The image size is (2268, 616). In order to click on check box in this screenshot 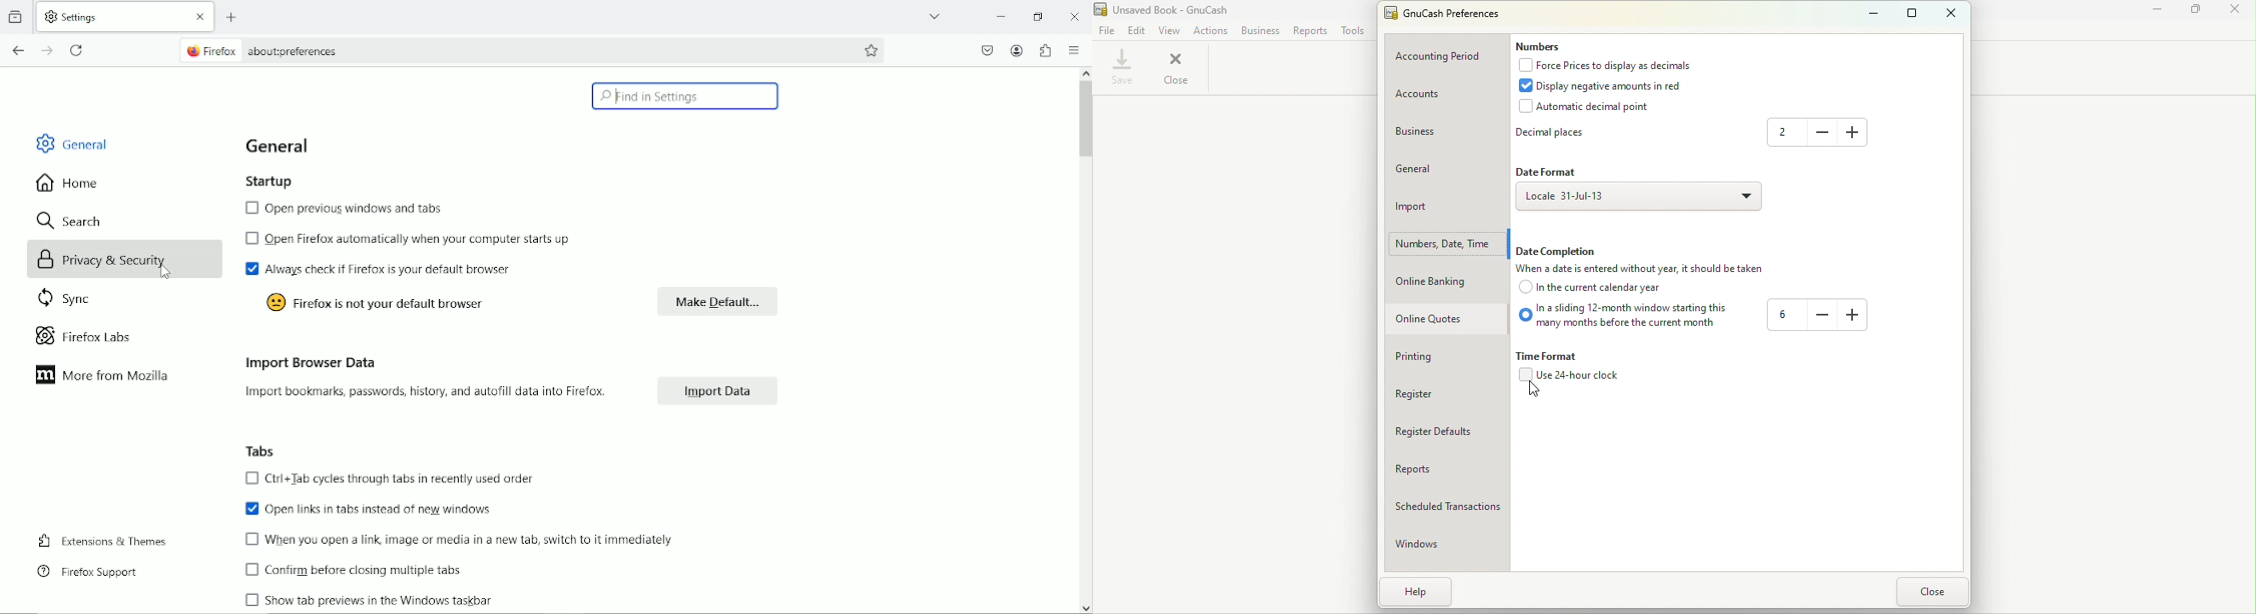, I will do `click(252, 207)`.